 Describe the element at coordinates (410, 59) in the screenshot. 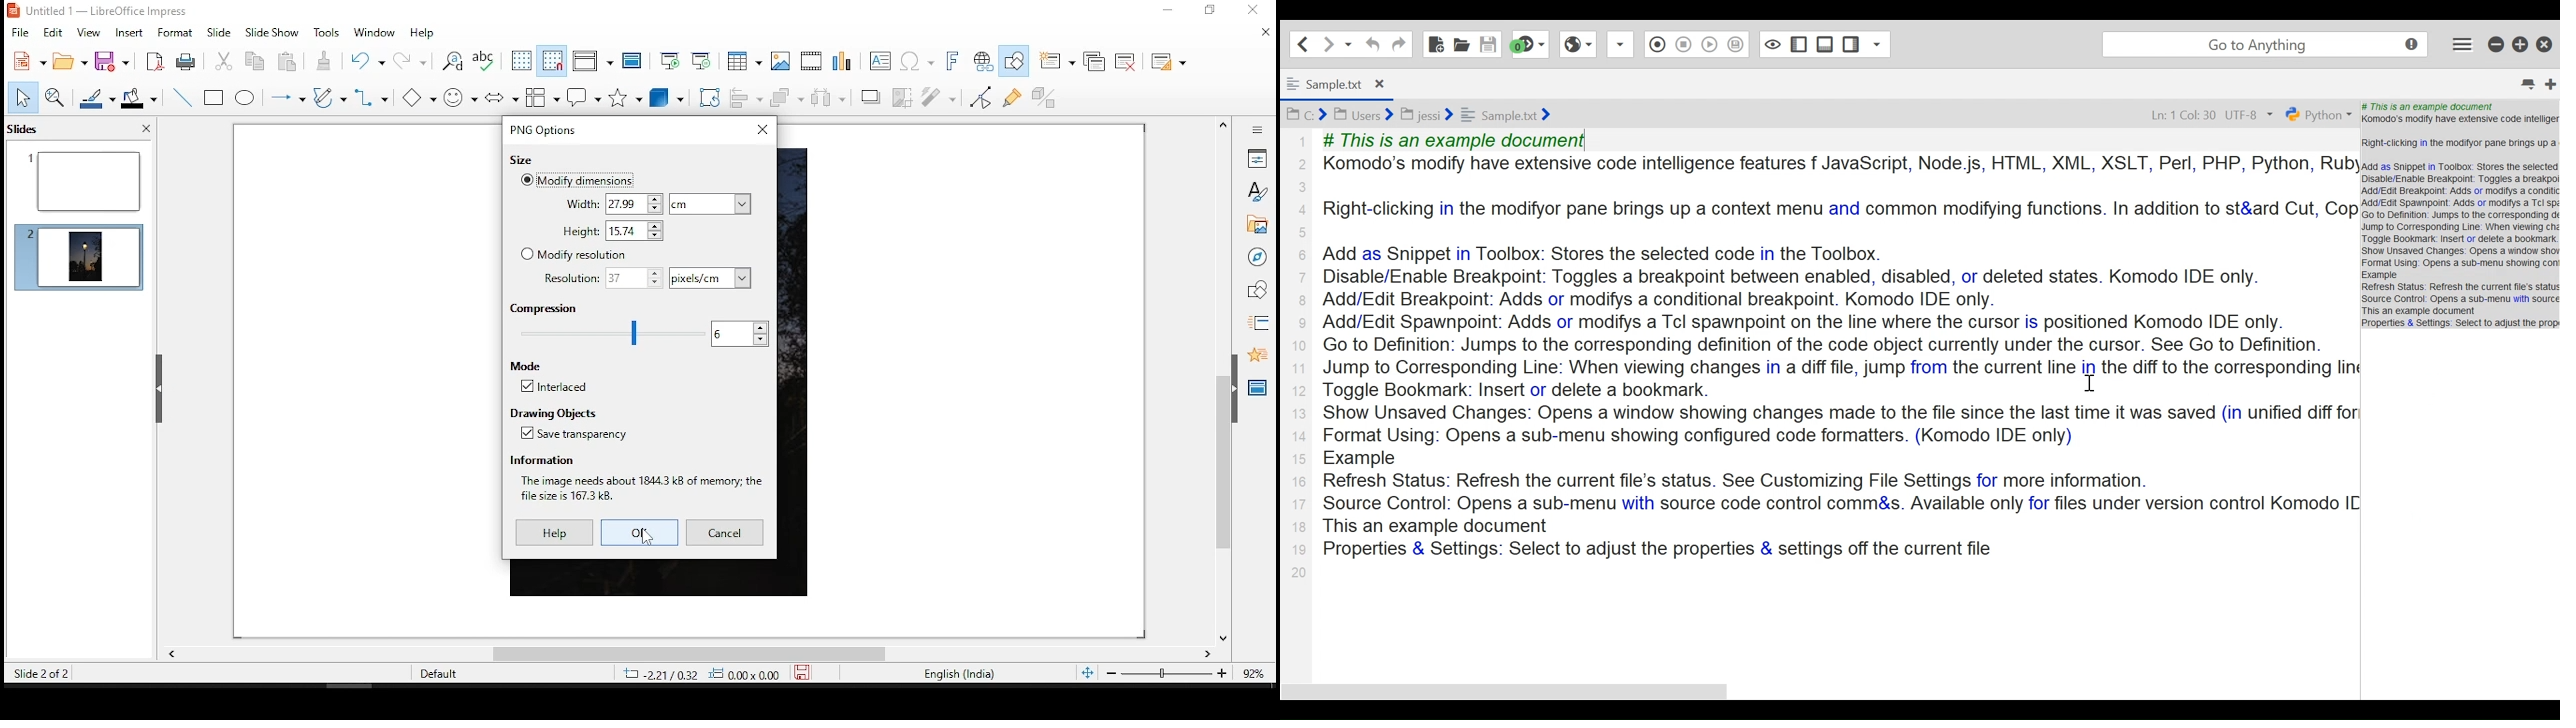

I see `redo` at that location.